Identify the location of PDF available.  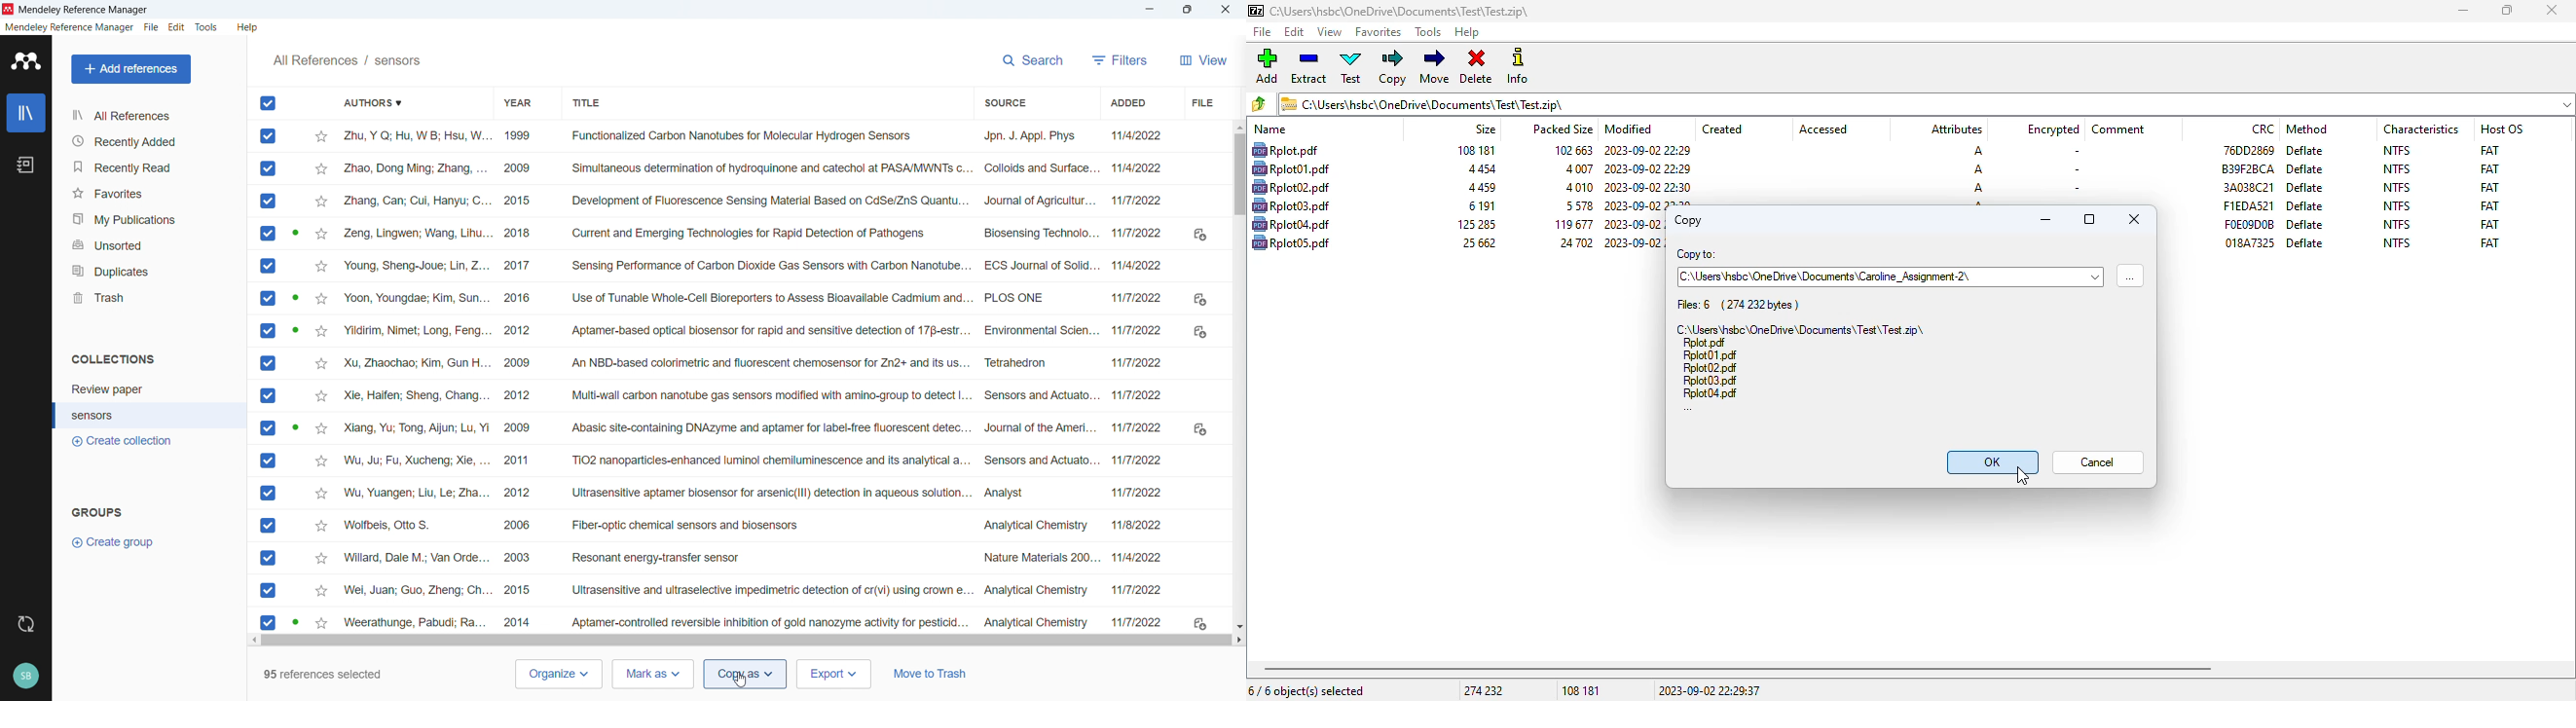
(295, 621).